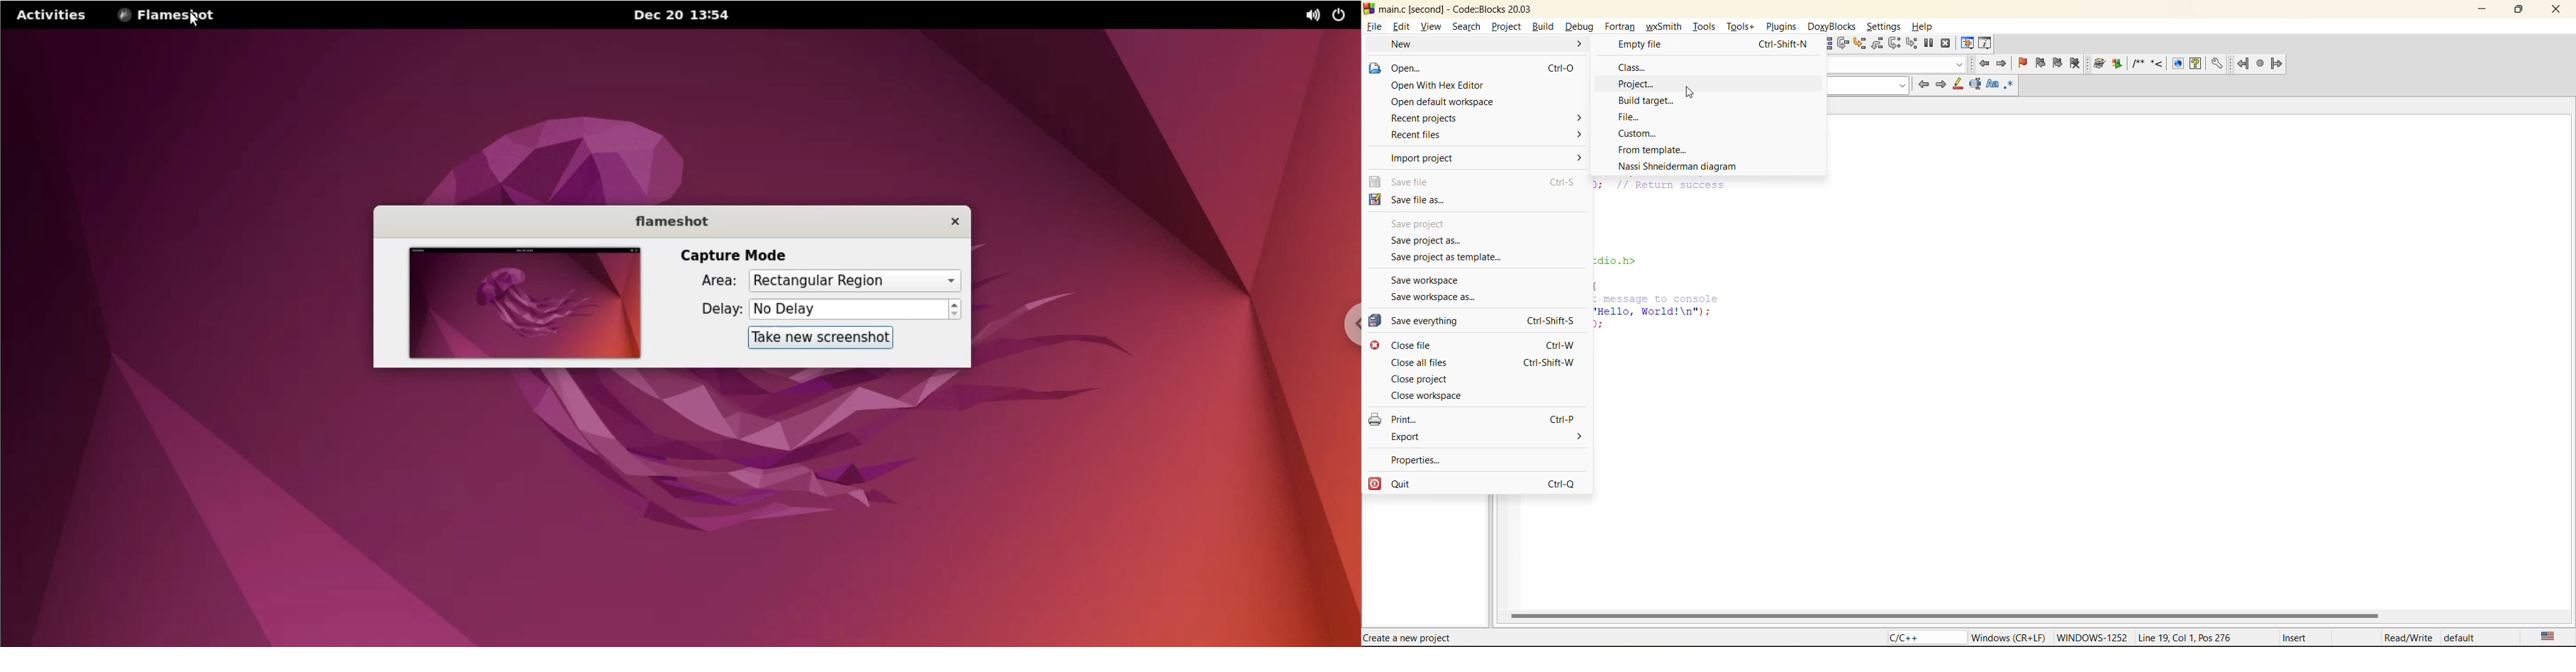 The width and height of the screenshot is (2576, 672). Describe the element at coordinates (1307, 16) in the screenshot. I see `sound options` at that location.